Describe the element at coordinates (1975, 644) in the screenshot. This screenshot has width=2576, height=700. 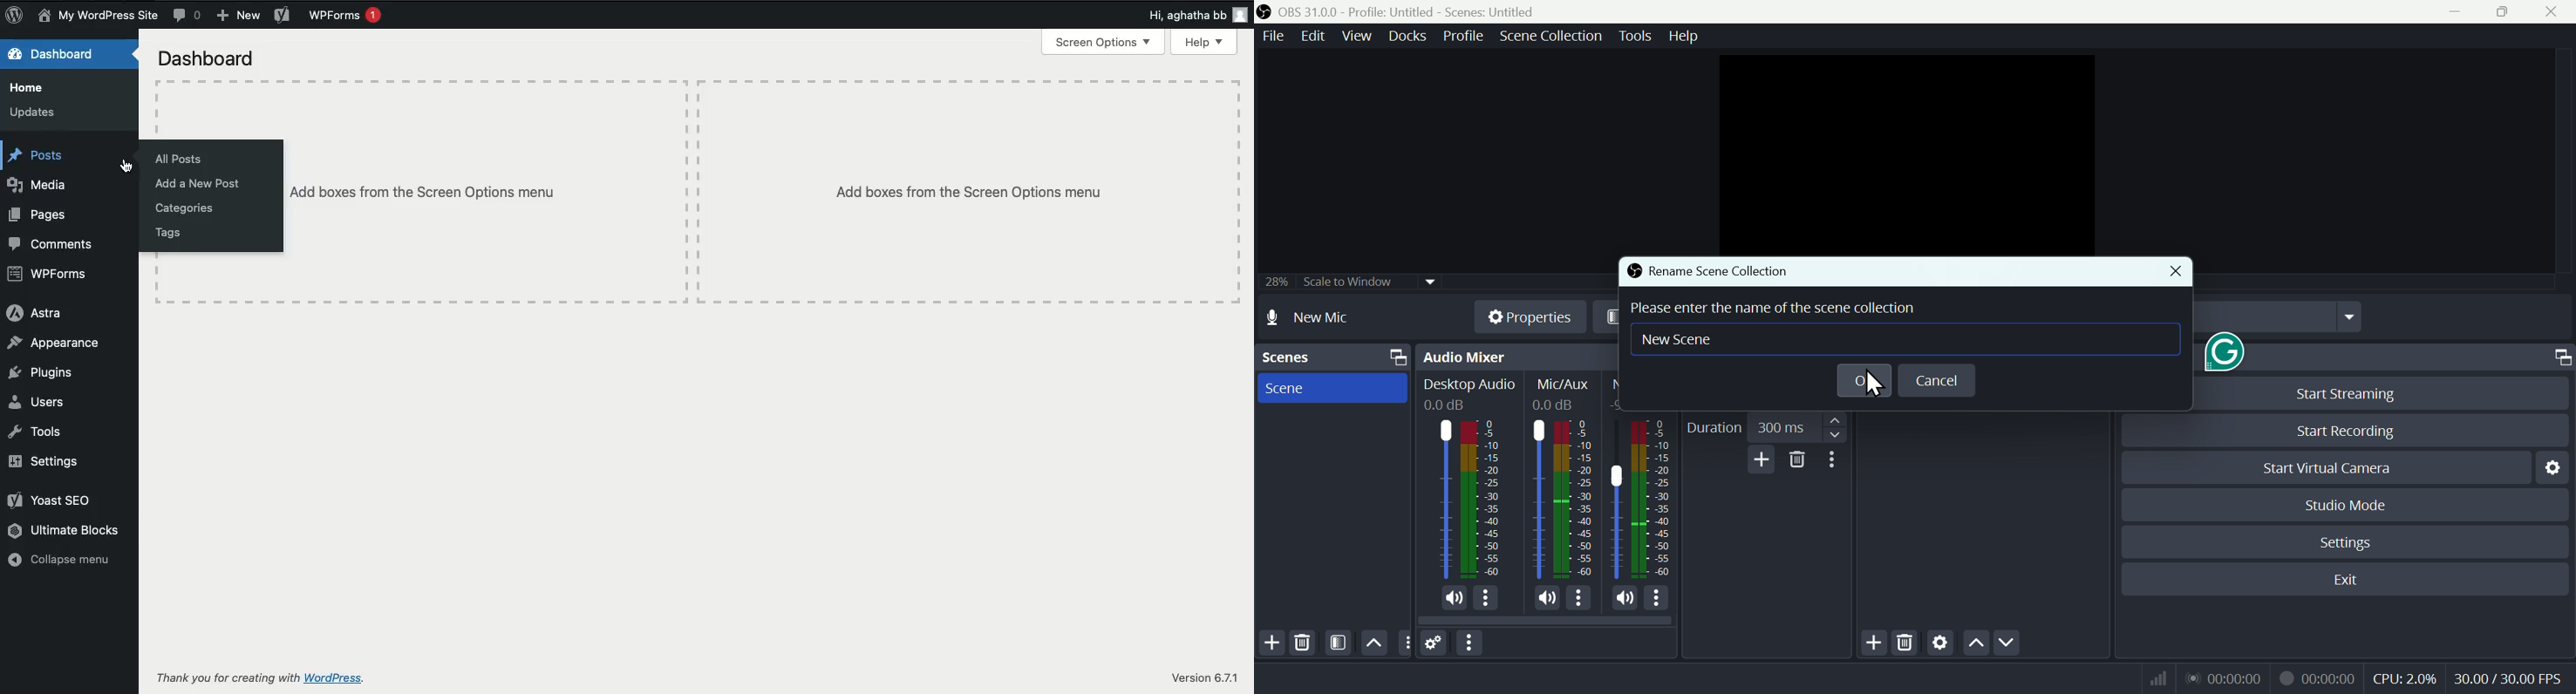
I see `up` at that location.